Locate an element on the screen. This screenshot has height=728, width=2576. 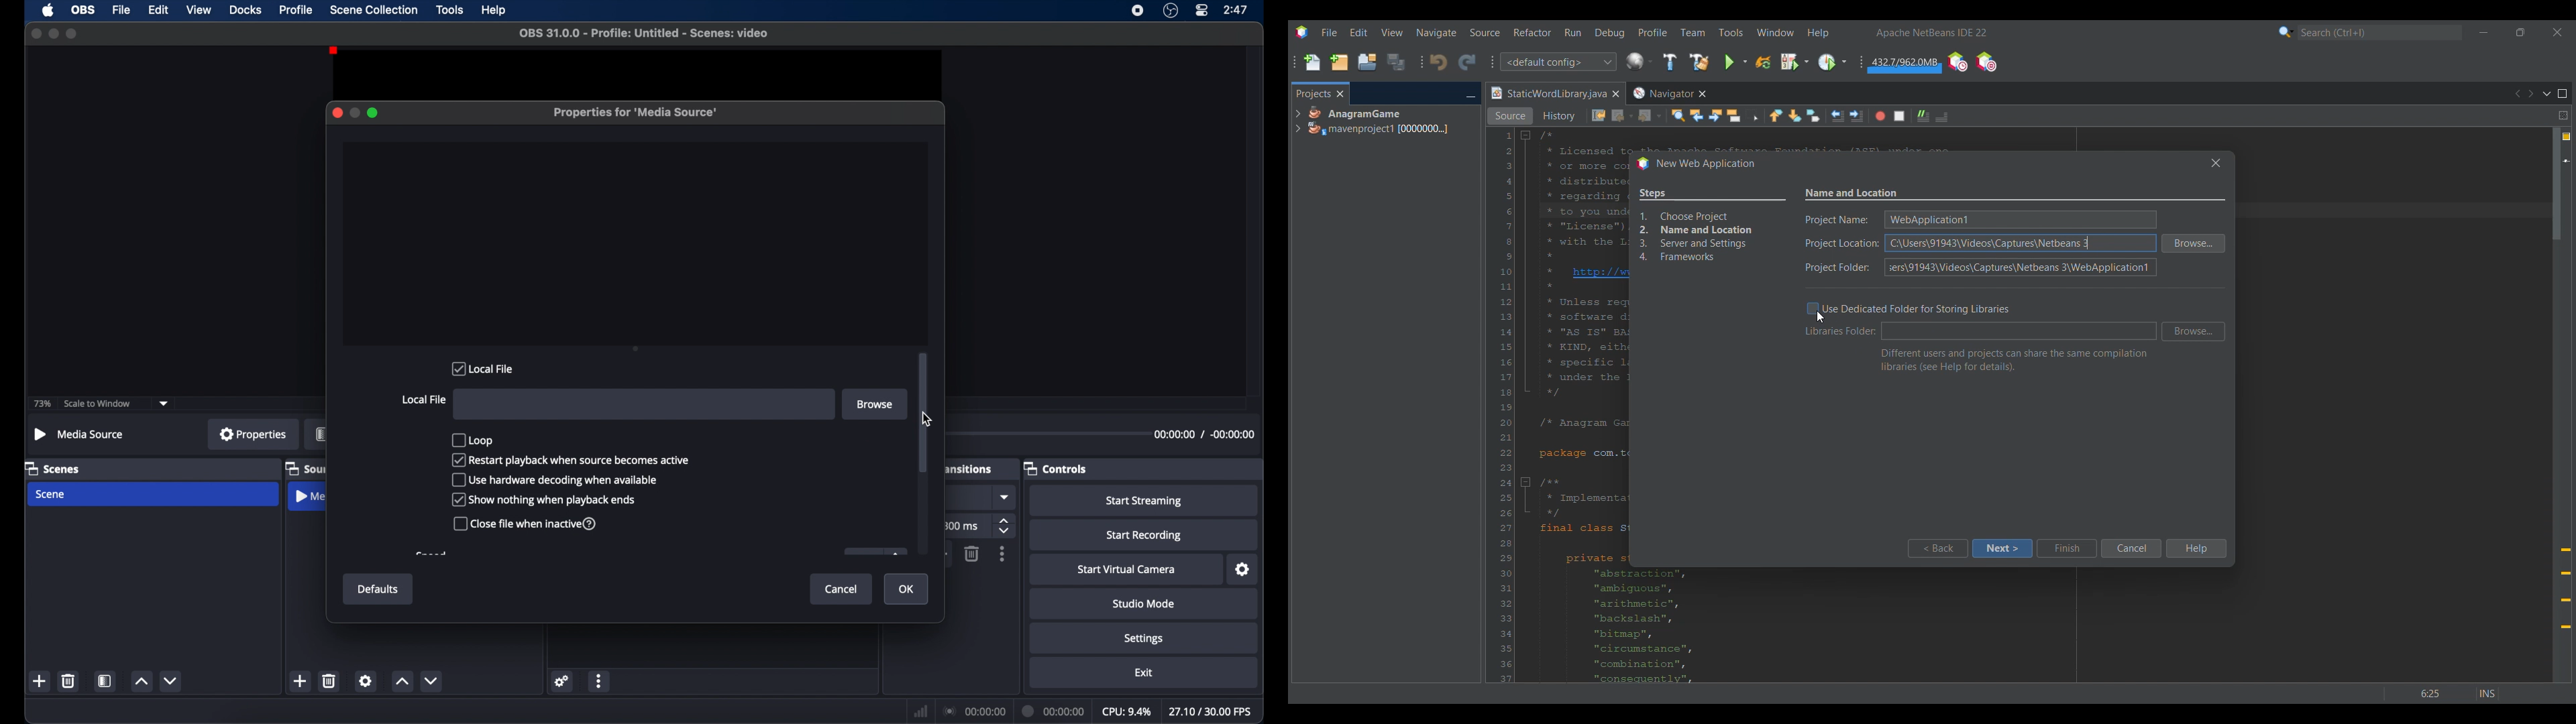
close is located at coordinates (36, 33).